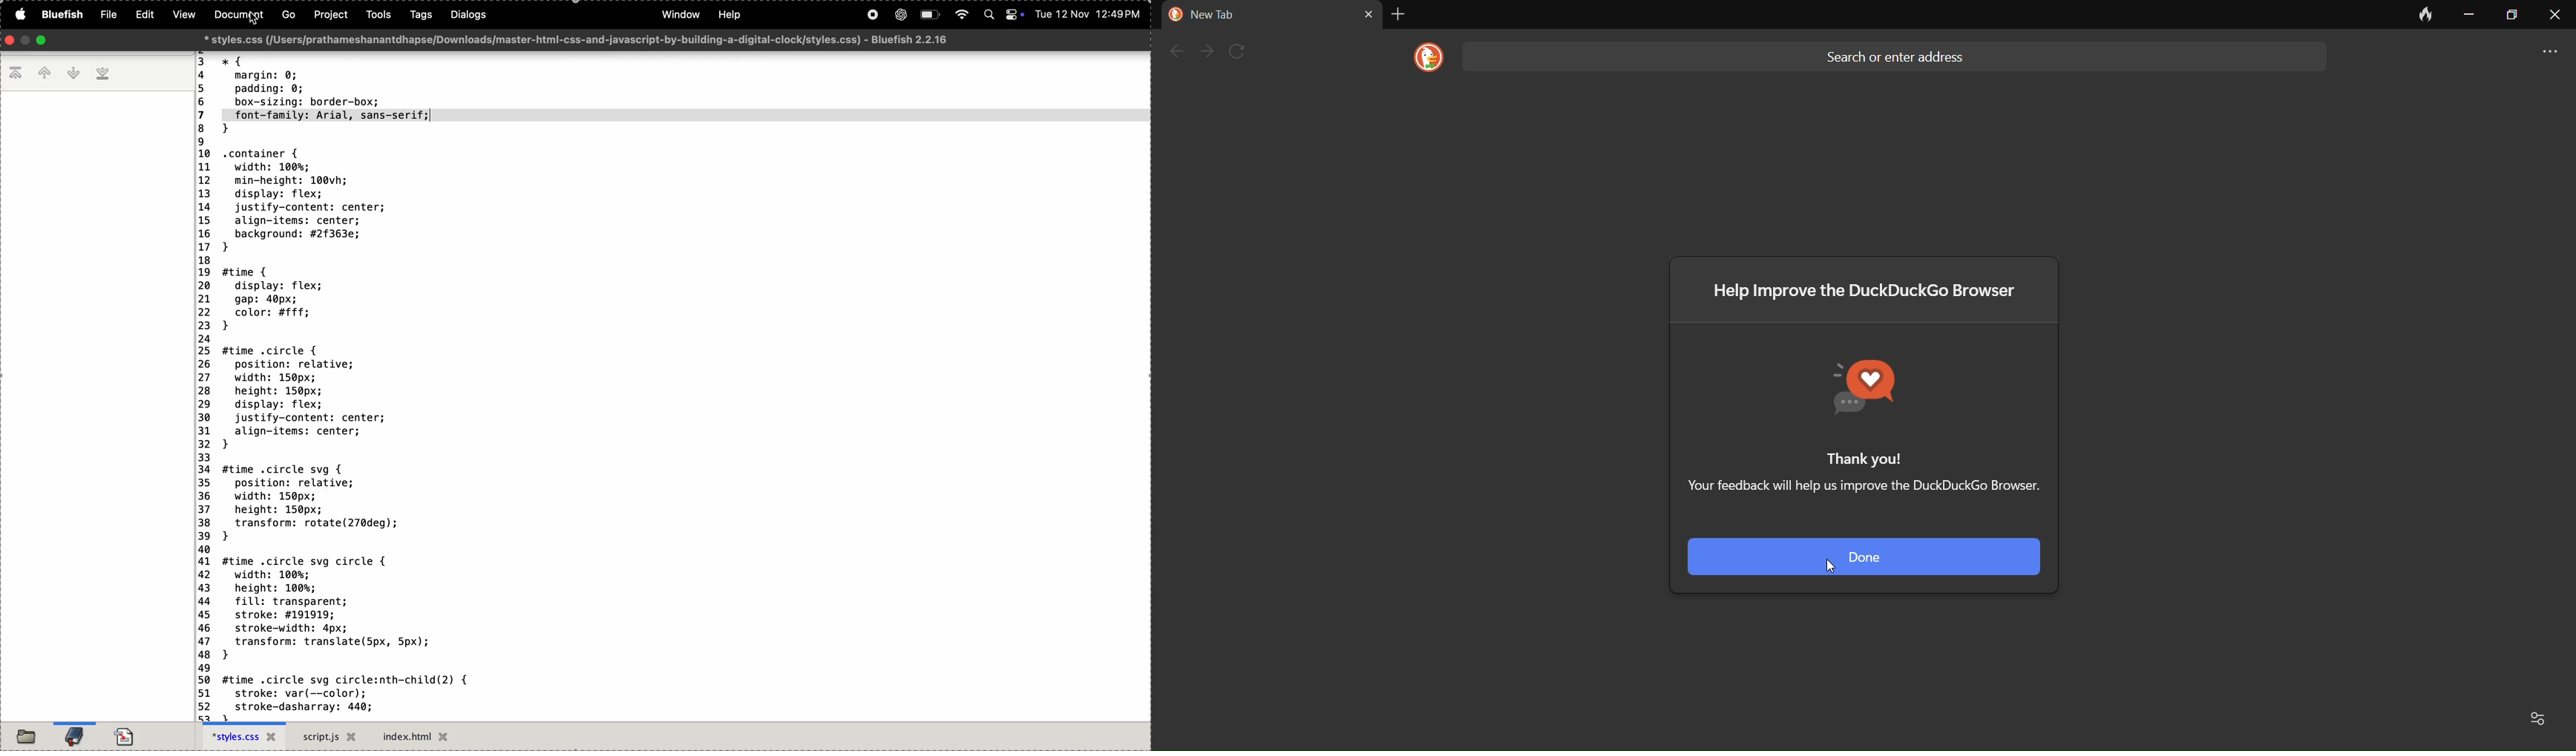  I want to click on next book mark, so click(74, 73).